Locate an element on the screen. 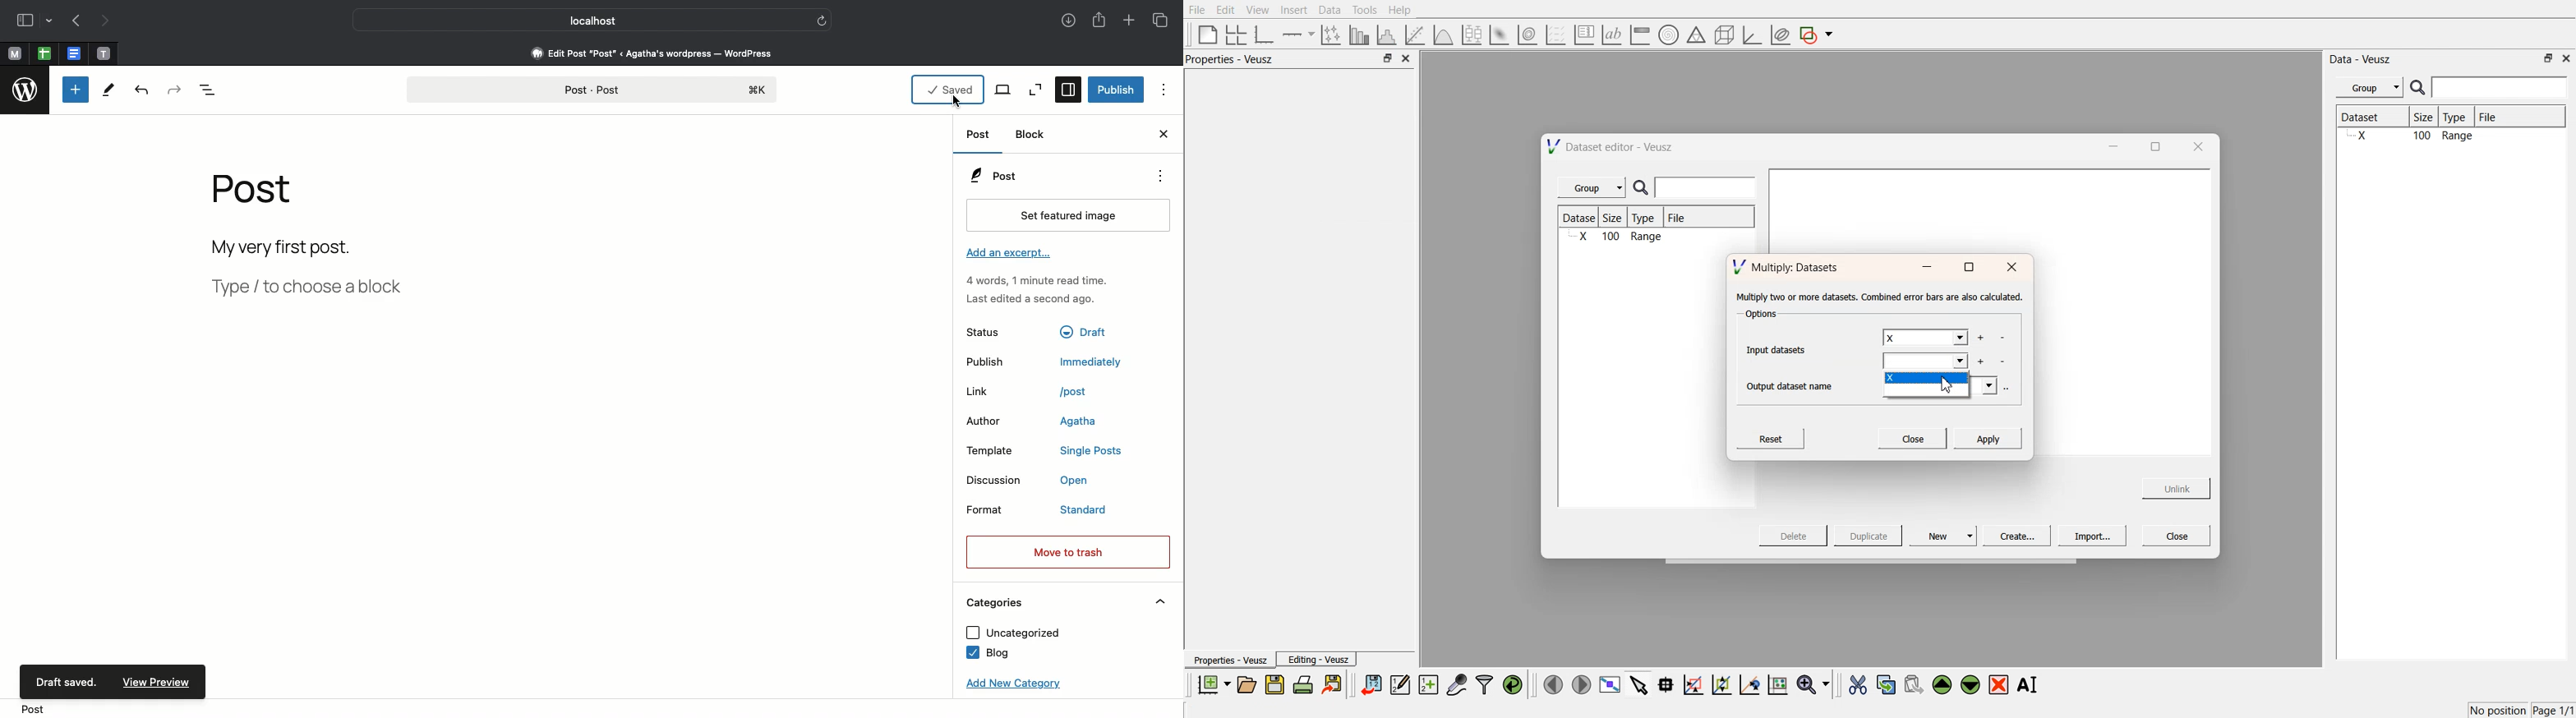 Image resolution: width=2576 pixels, height=728 pixels. create new datasets is located at coordinates (1428, 685).